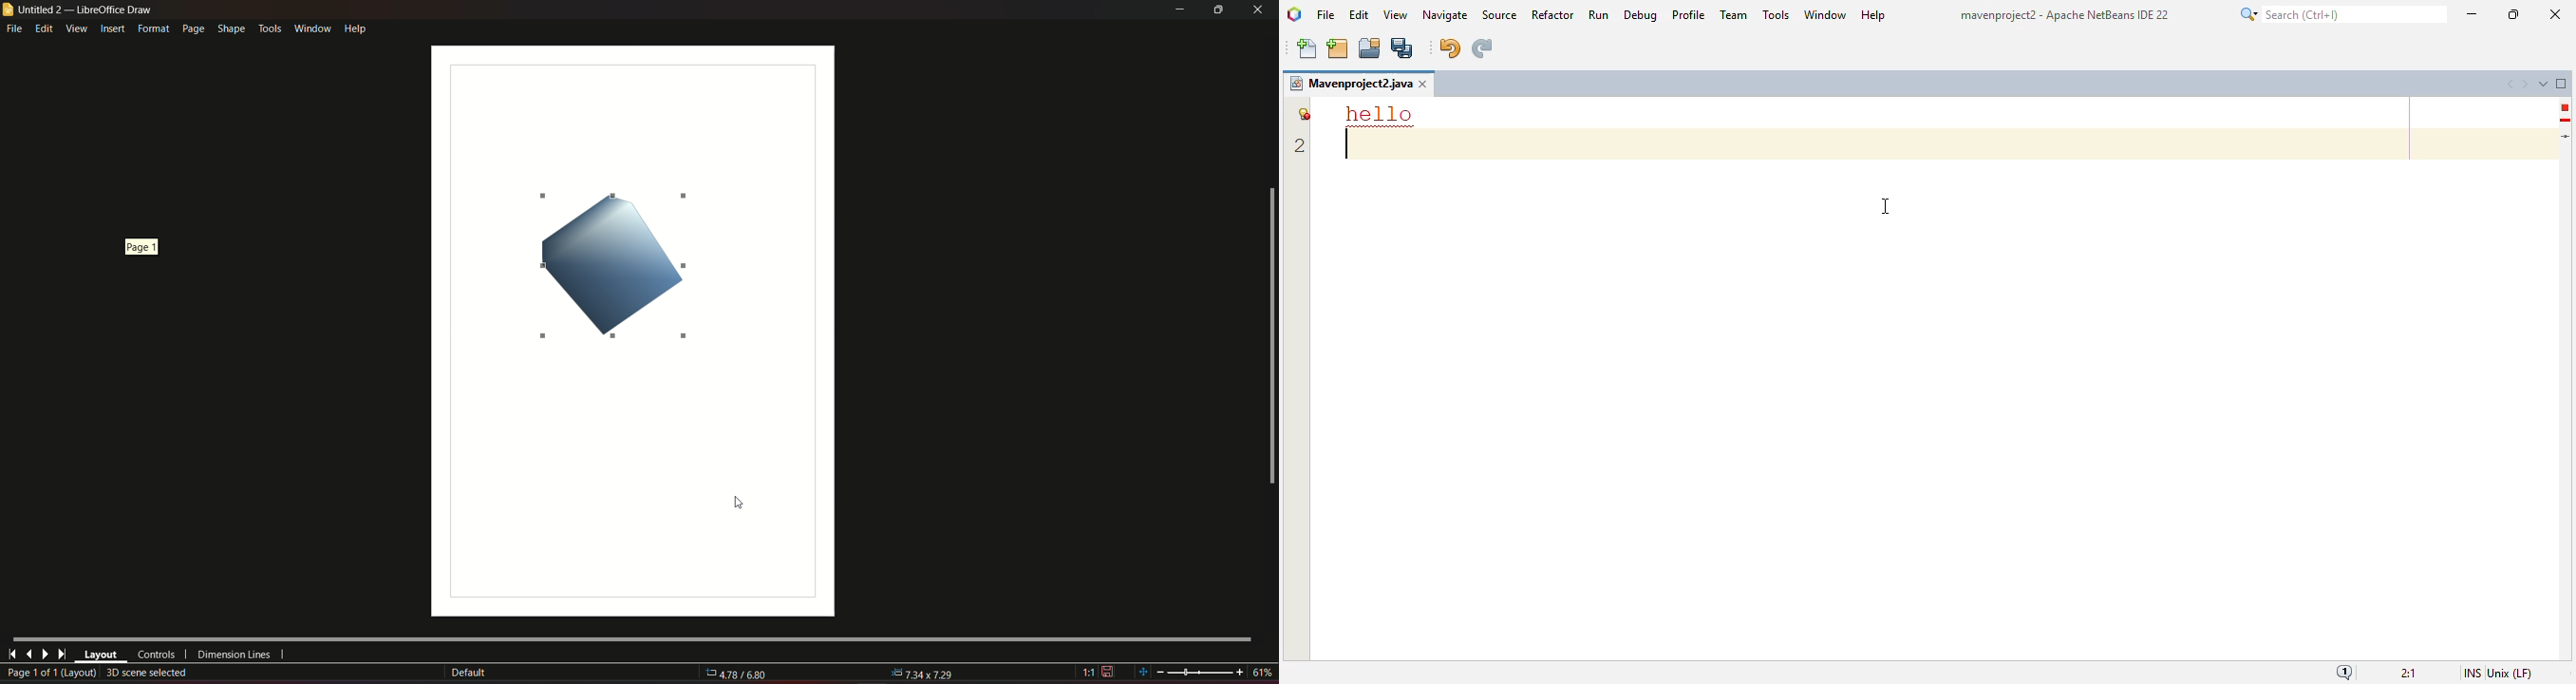 The width and height of the screenshot is (2576, 700). Describe the element at coordinates (79, 10) in the screenshot. I see `logo and title` at that location.